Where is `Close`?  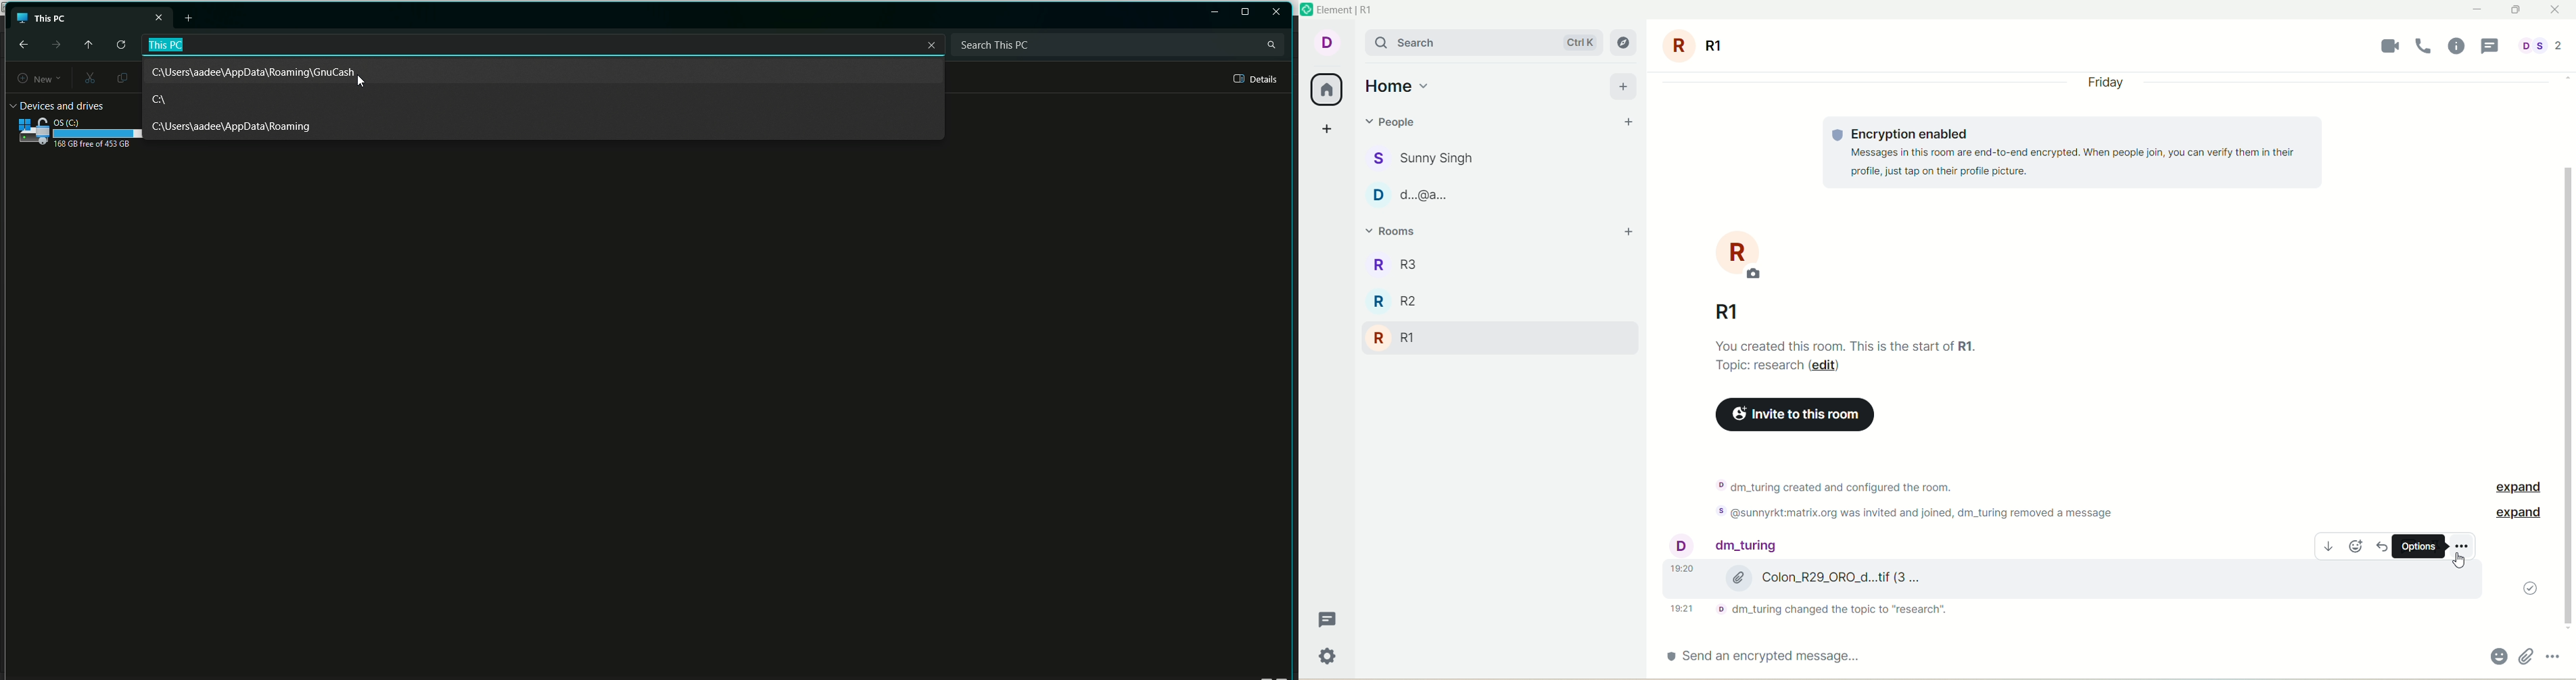
Close is located at coordinates (1277, 11).